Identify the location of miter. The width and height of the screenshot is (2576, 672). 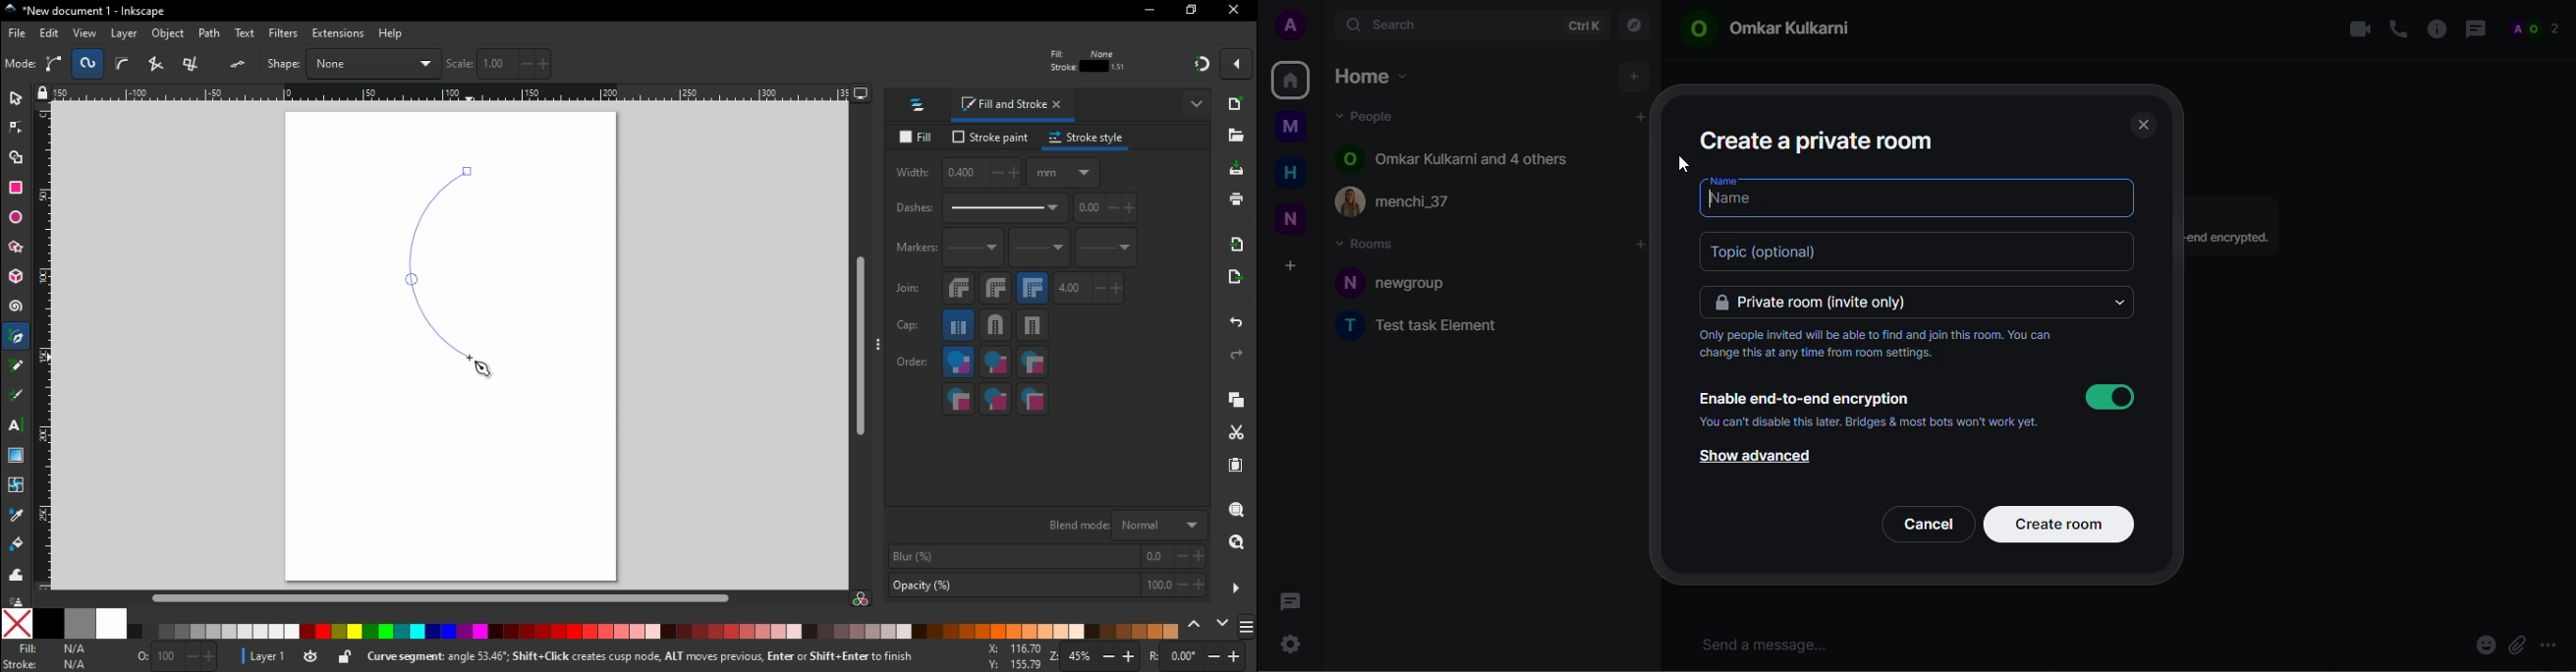
(1035, 291).